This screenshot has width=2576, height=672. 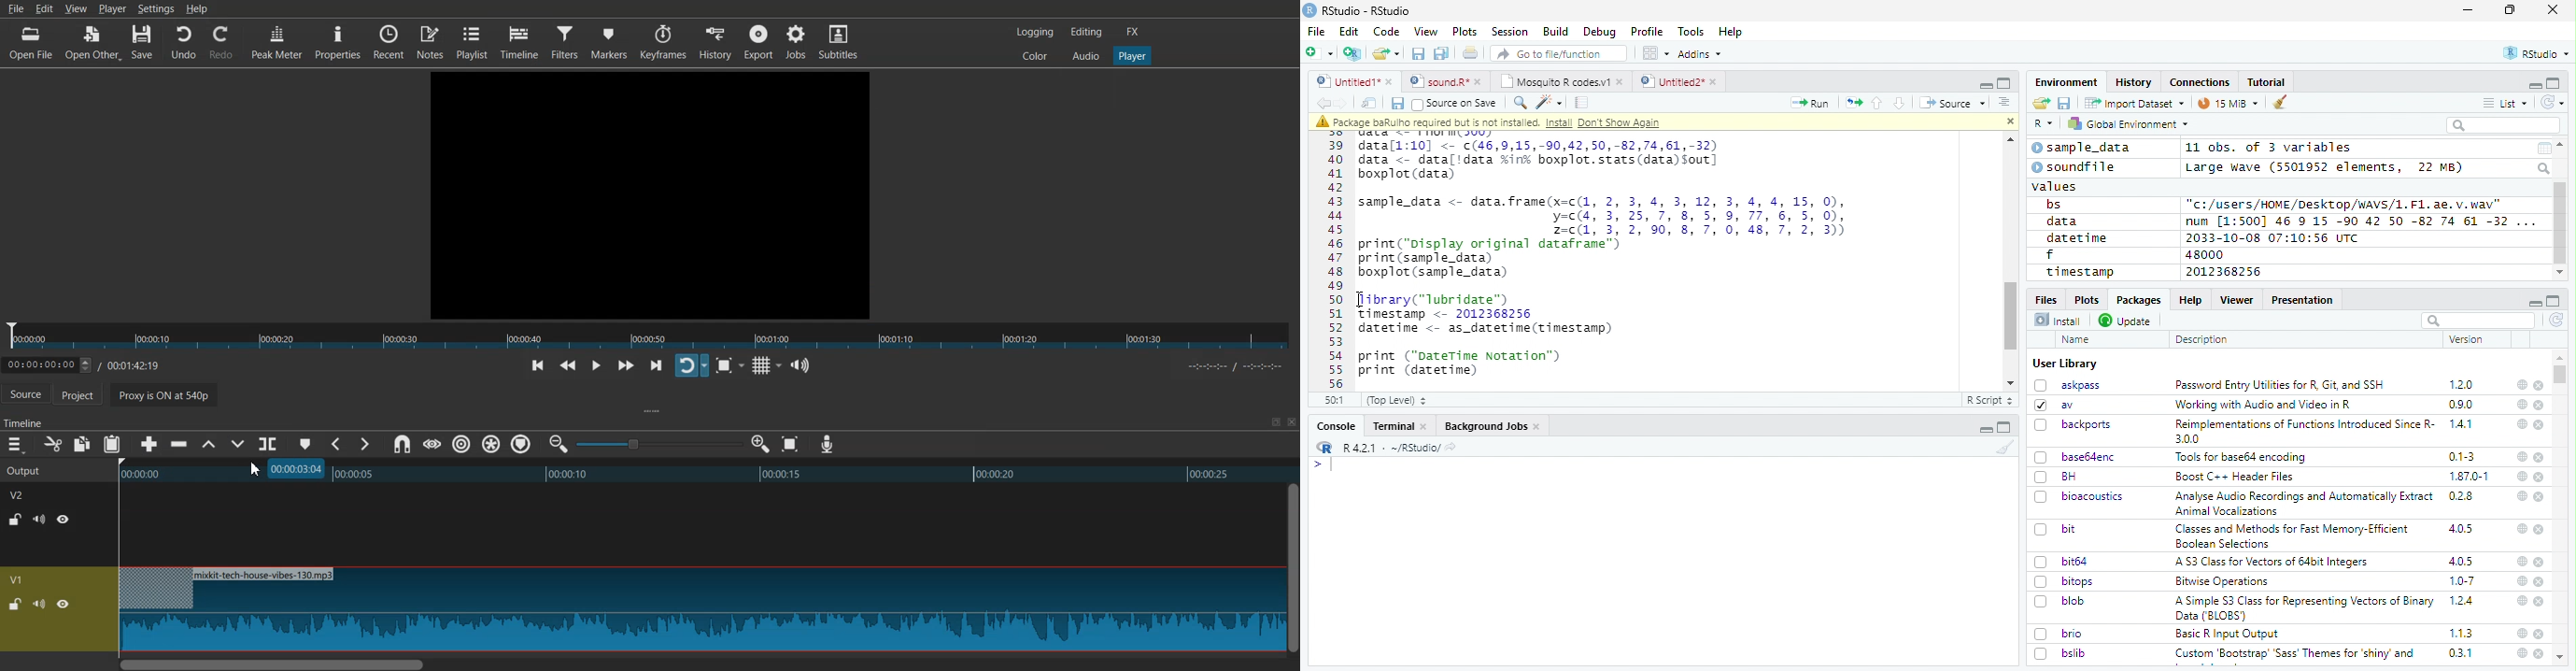 I want to click on File, so click(x=1315, y=31).